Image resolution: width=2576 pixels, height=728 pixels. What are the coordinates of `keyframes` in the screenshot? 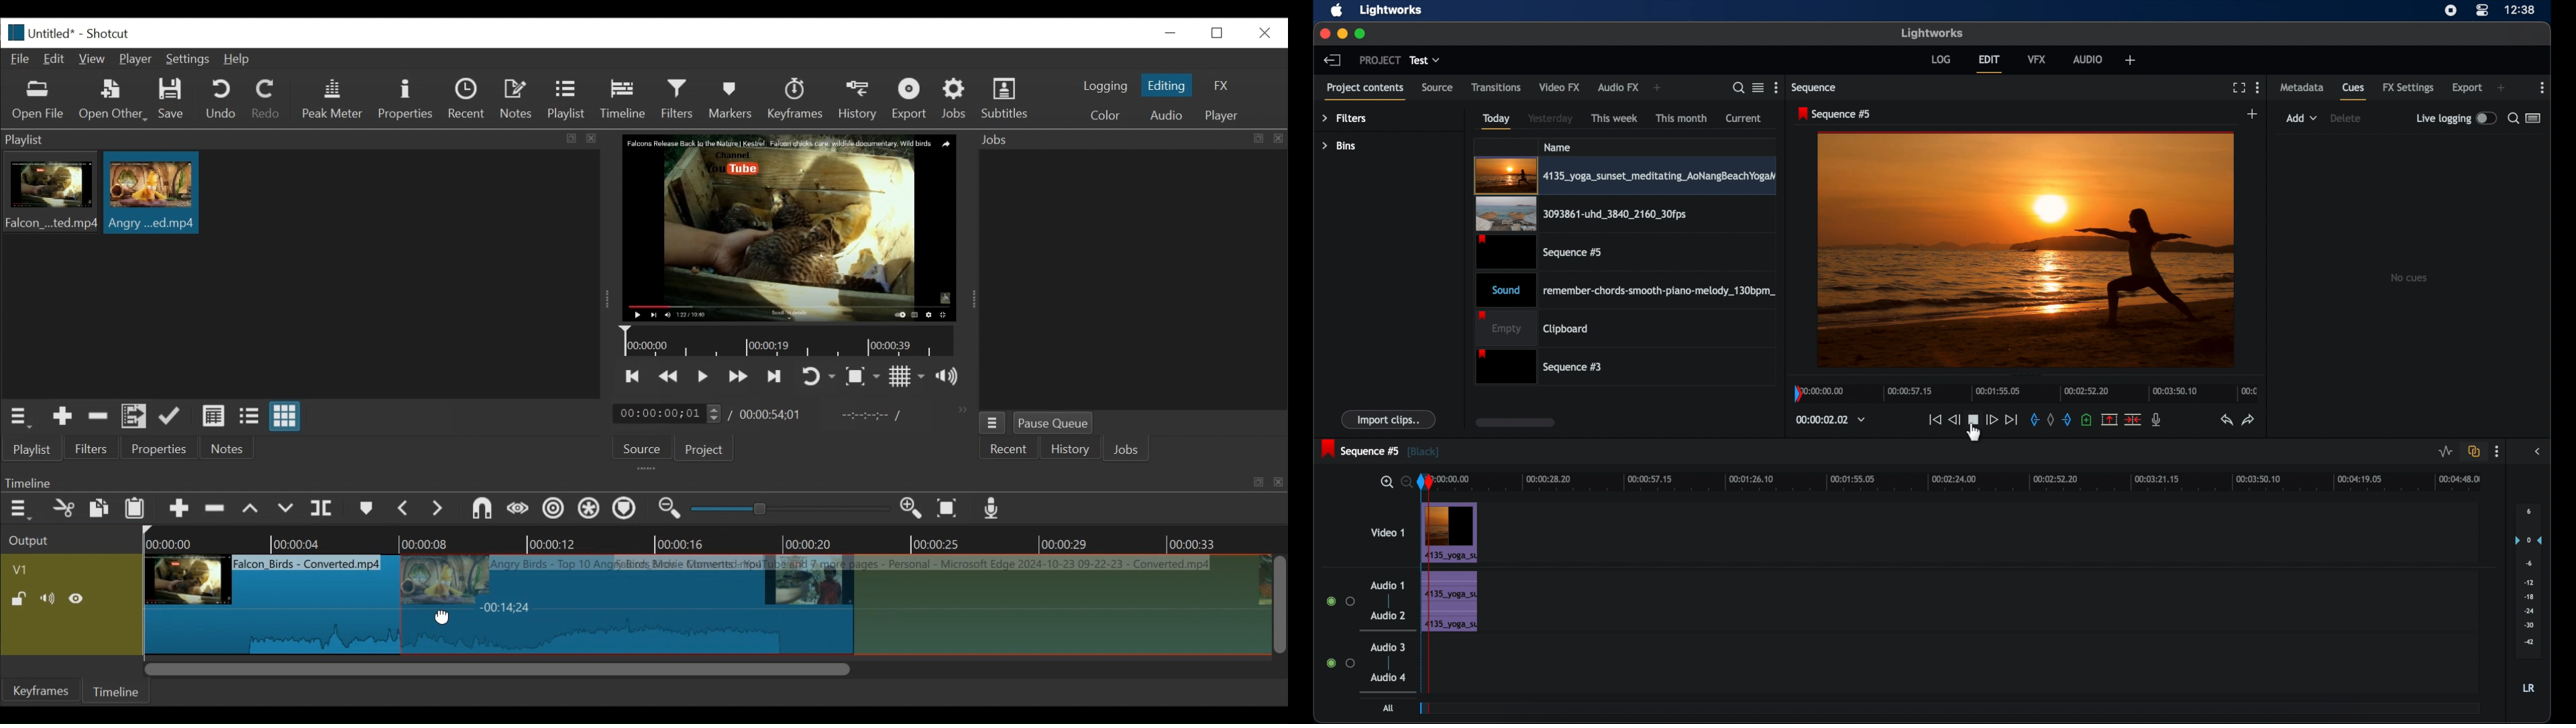 It's located at (796, 101).